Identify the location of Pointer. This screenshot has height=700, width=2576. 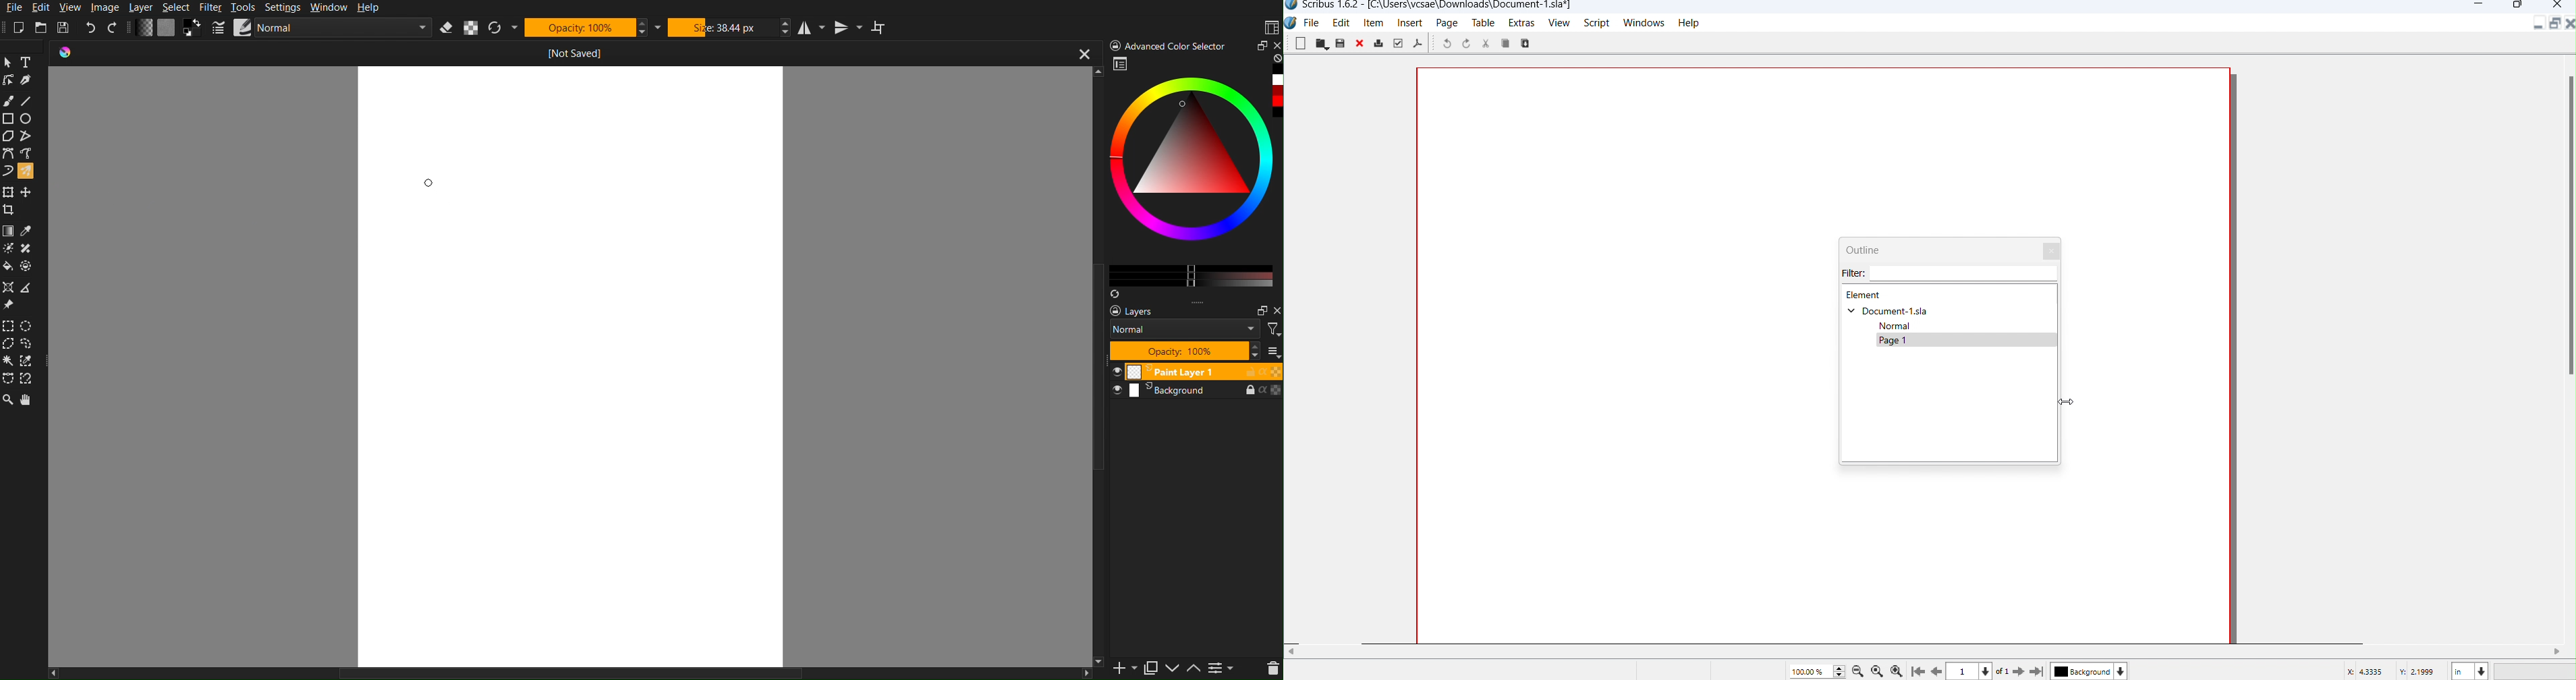
(9, 61).